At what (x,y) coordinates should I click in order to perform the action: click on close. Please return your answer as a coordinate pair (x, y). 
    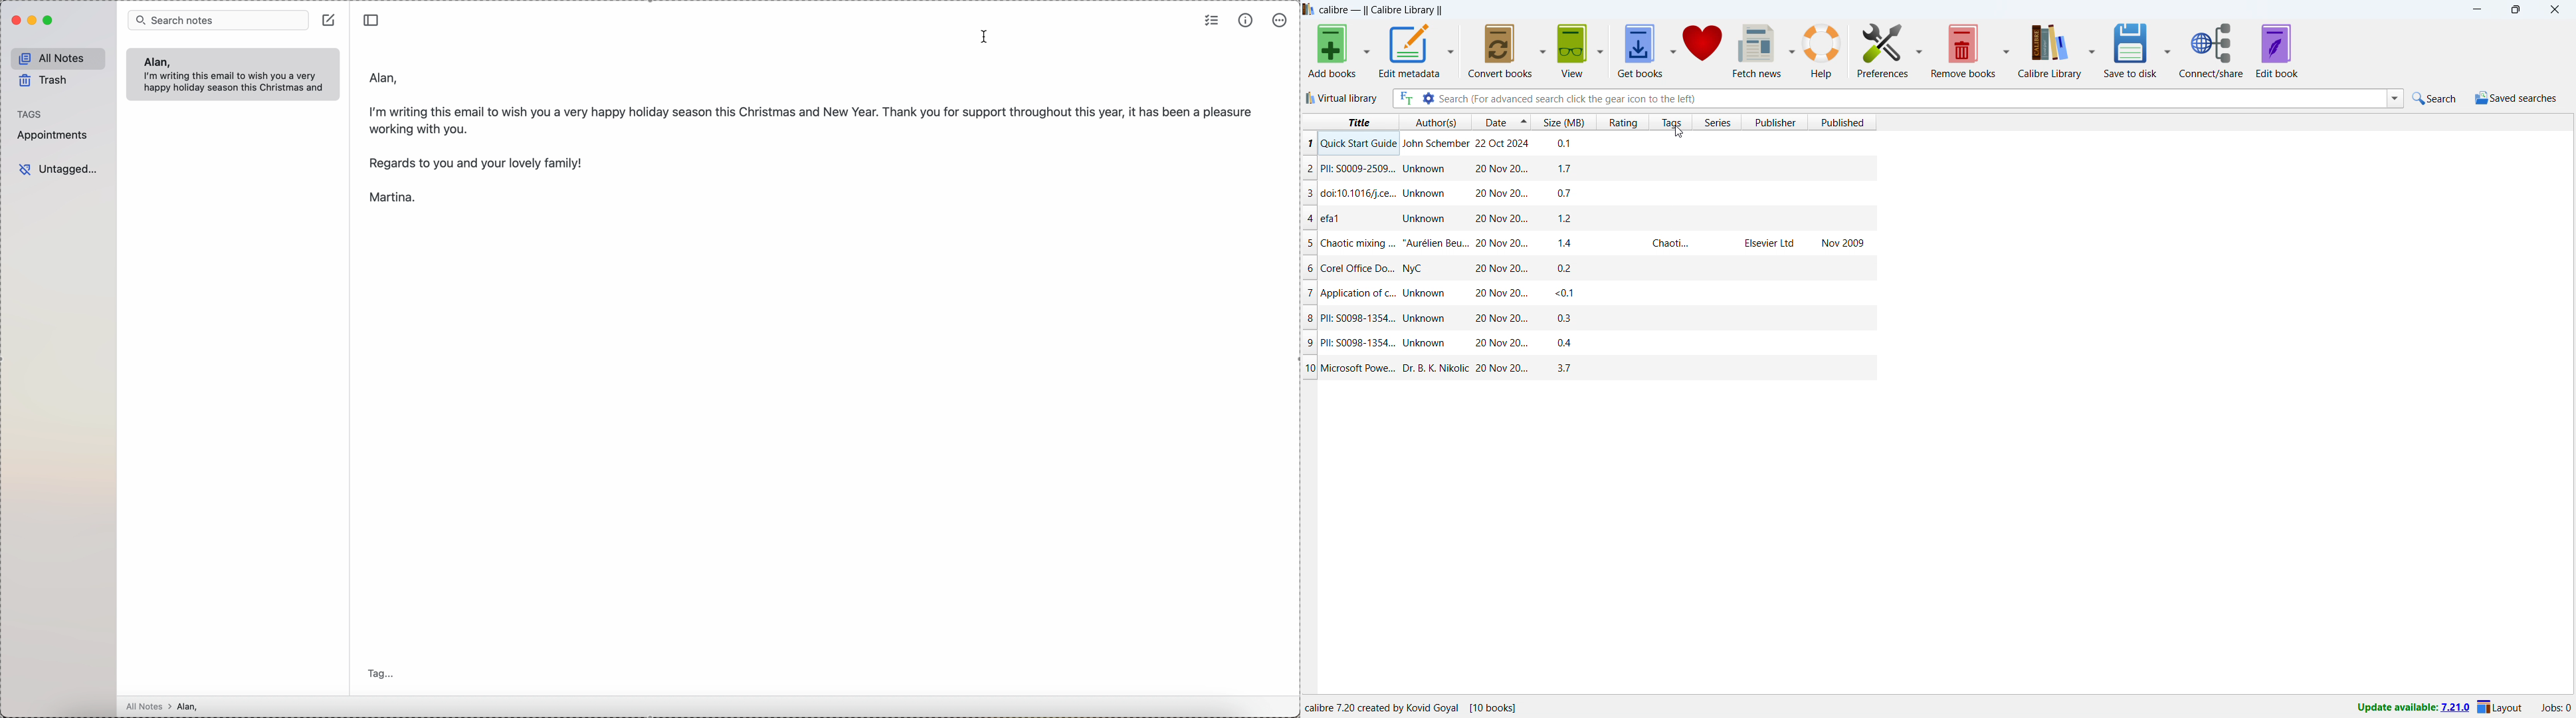
    Looking at the image, I should click on (2555, 9).